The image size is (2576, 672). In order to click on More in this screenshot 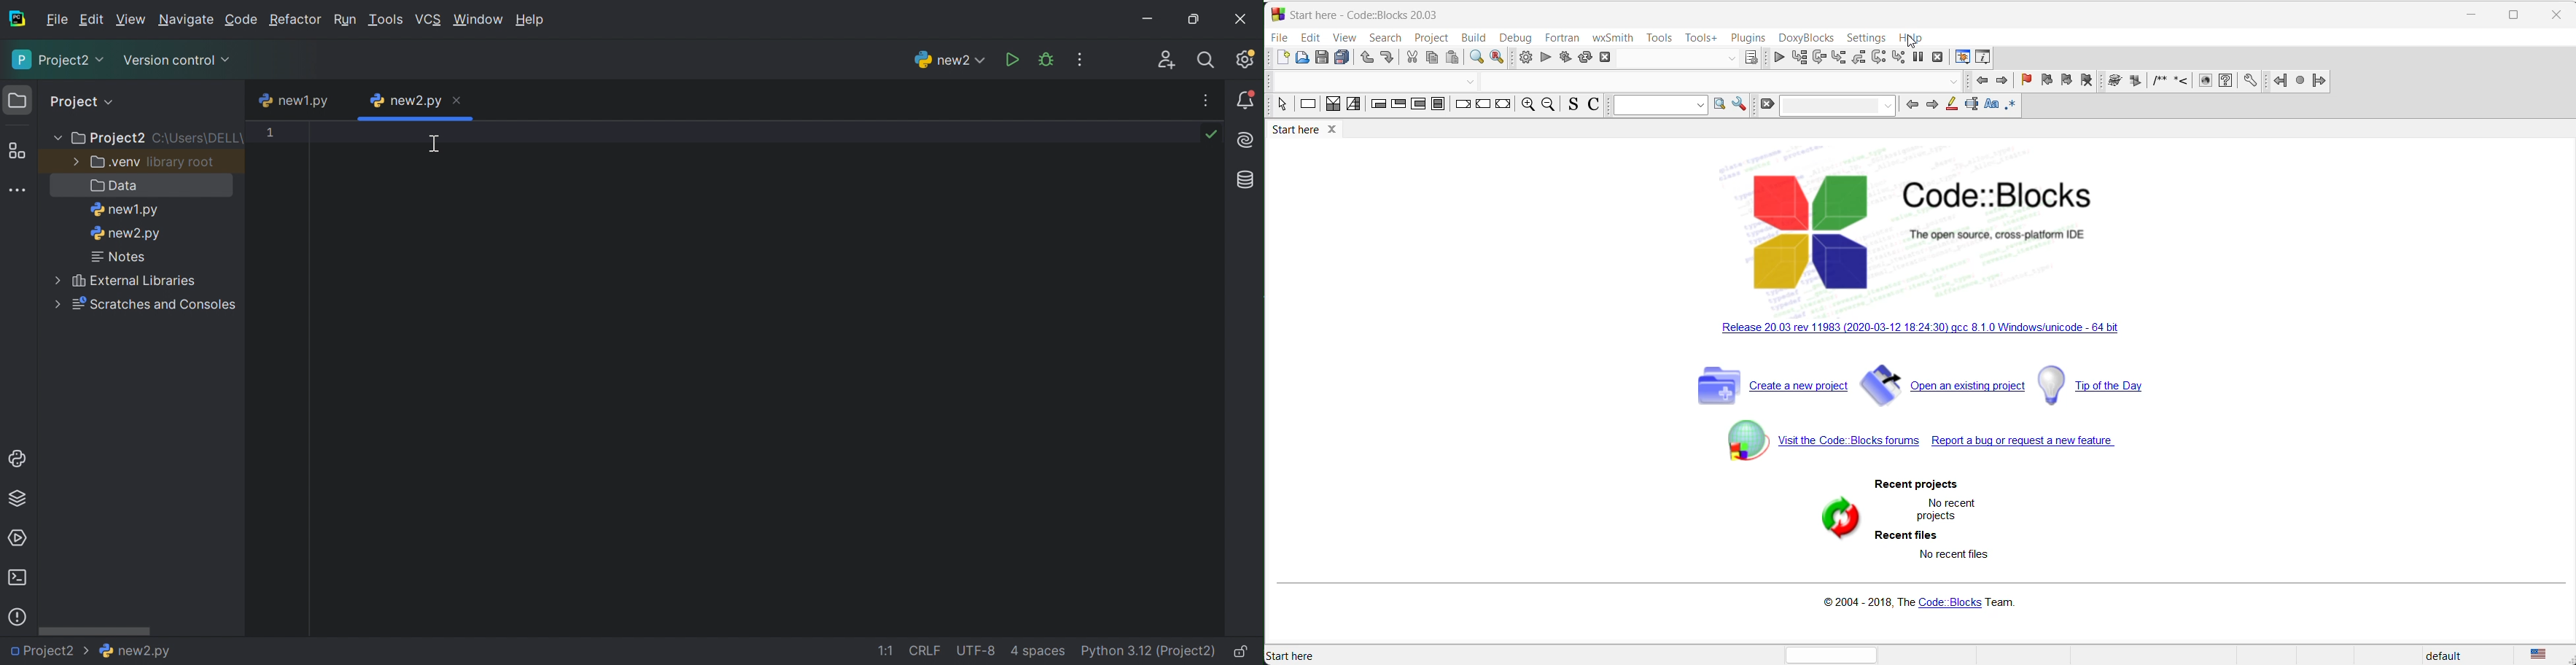, I will do `click(59, 139)`.